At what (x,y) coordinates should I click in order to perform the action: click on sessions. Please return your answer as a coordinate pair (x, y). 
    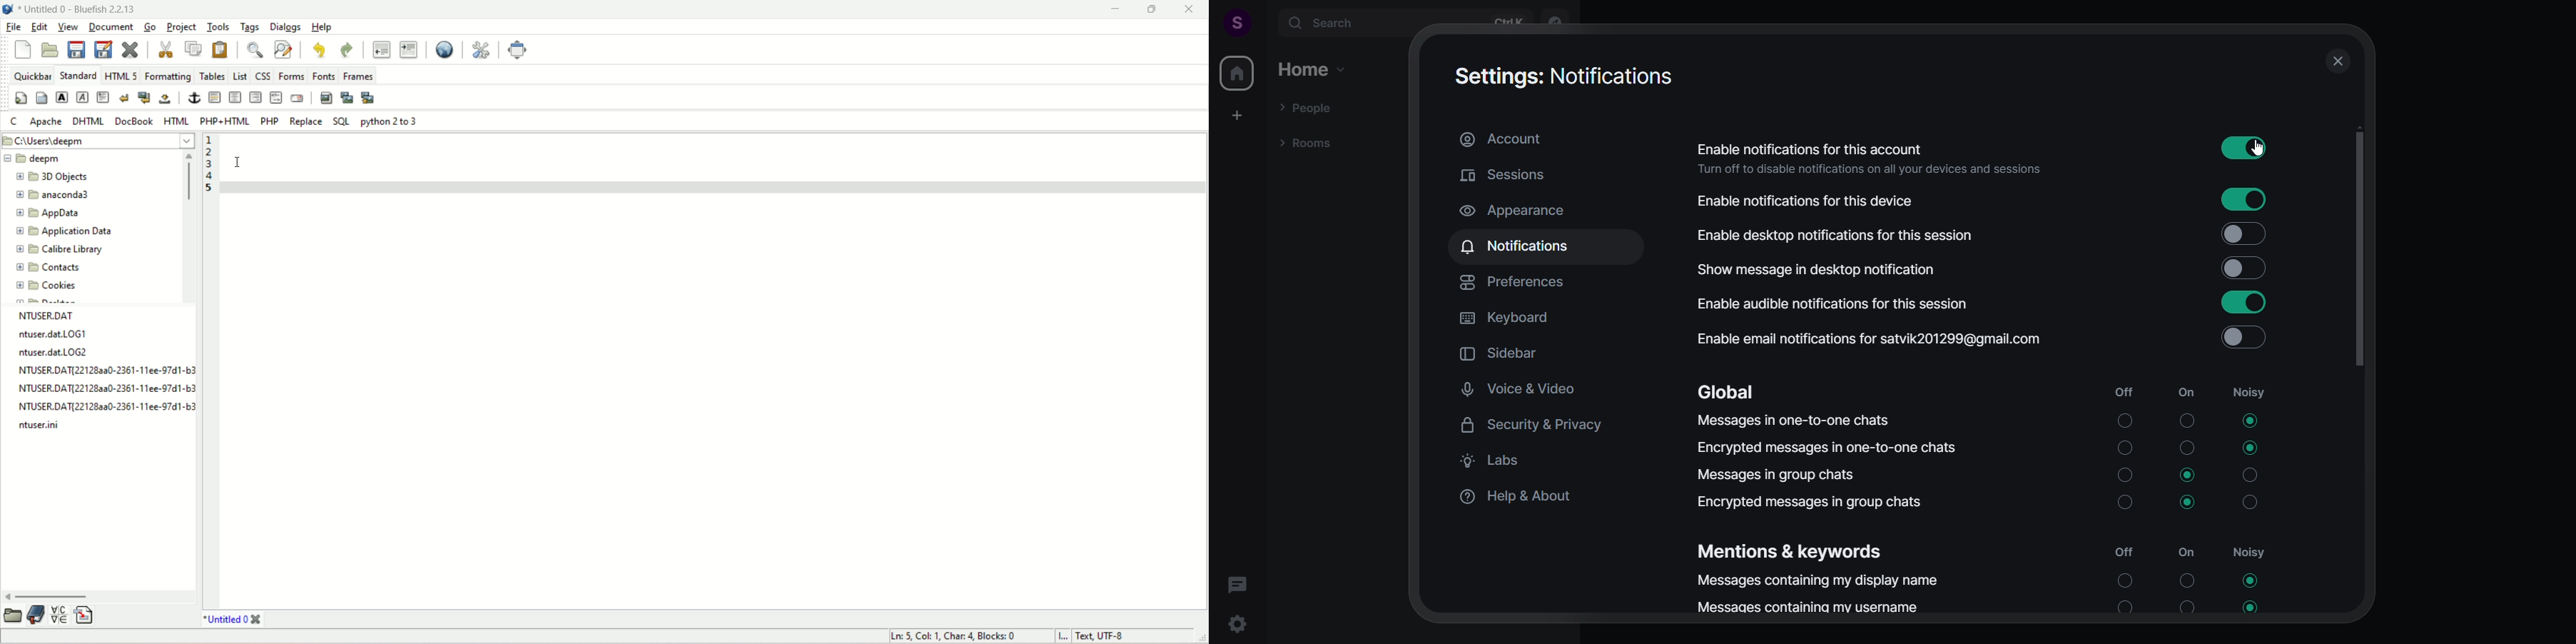
    Looking at the image, I should click on (1516, 175).